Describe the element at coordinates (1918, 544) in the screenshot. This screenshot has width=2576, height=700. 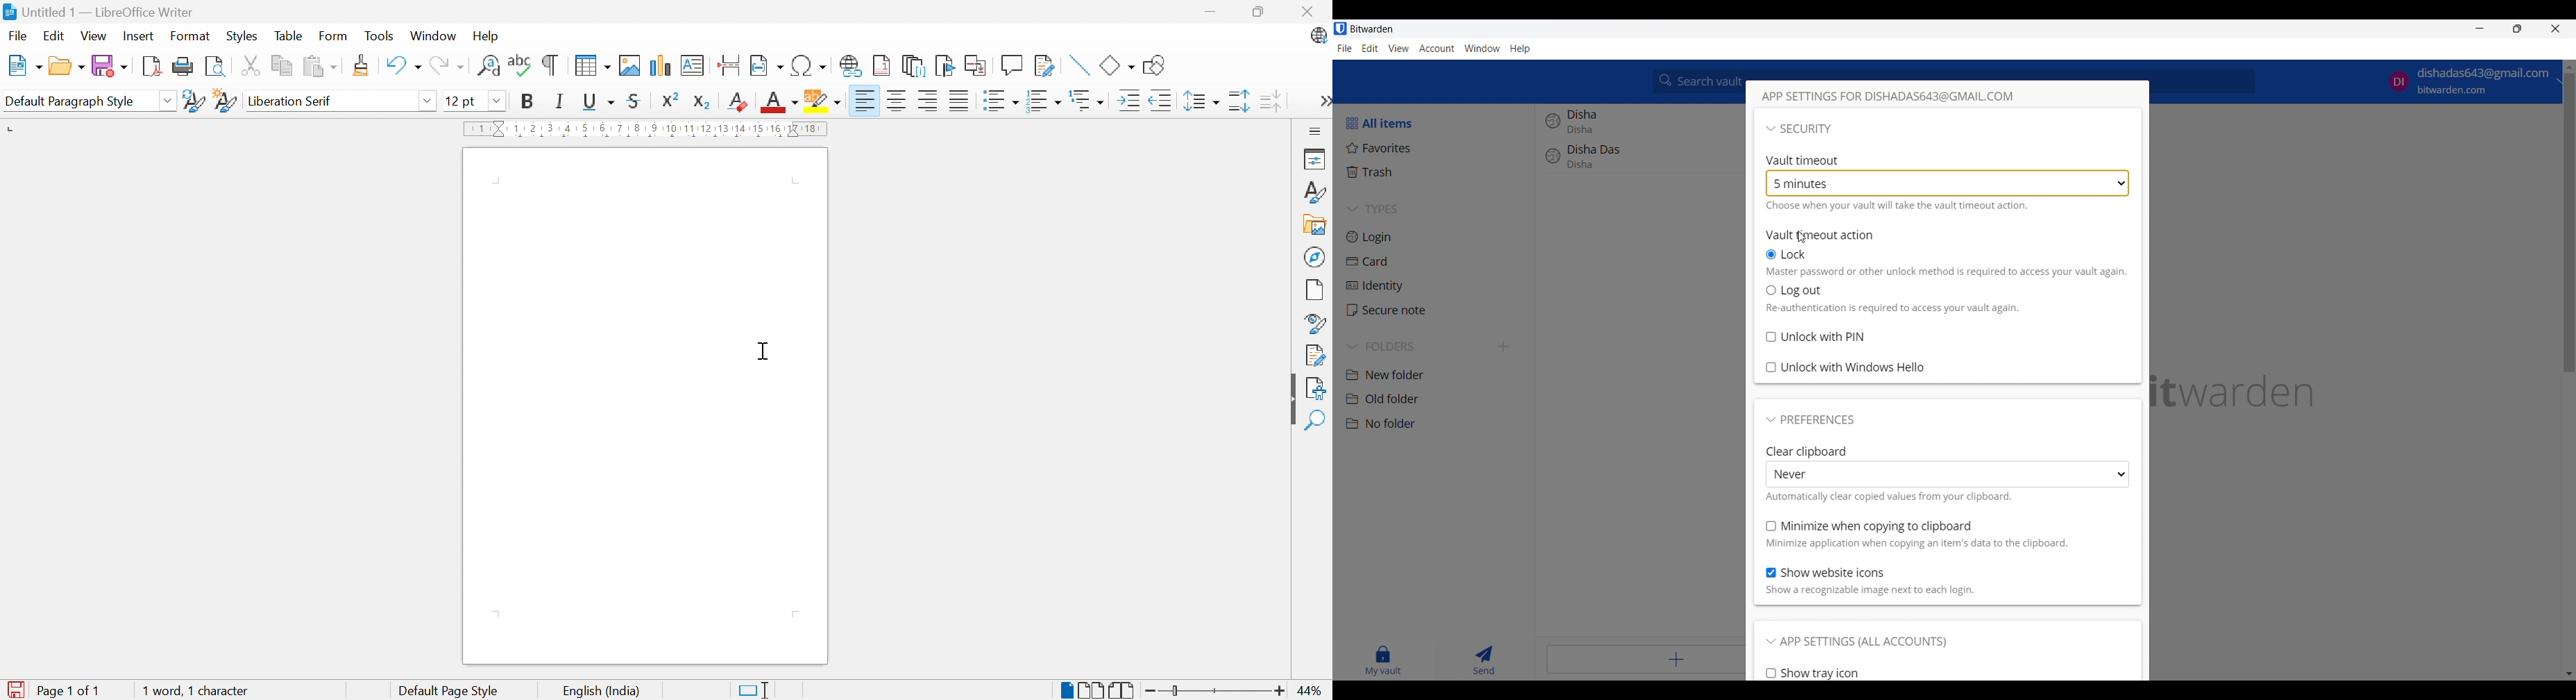
I see `Description of above toggle` at that location.